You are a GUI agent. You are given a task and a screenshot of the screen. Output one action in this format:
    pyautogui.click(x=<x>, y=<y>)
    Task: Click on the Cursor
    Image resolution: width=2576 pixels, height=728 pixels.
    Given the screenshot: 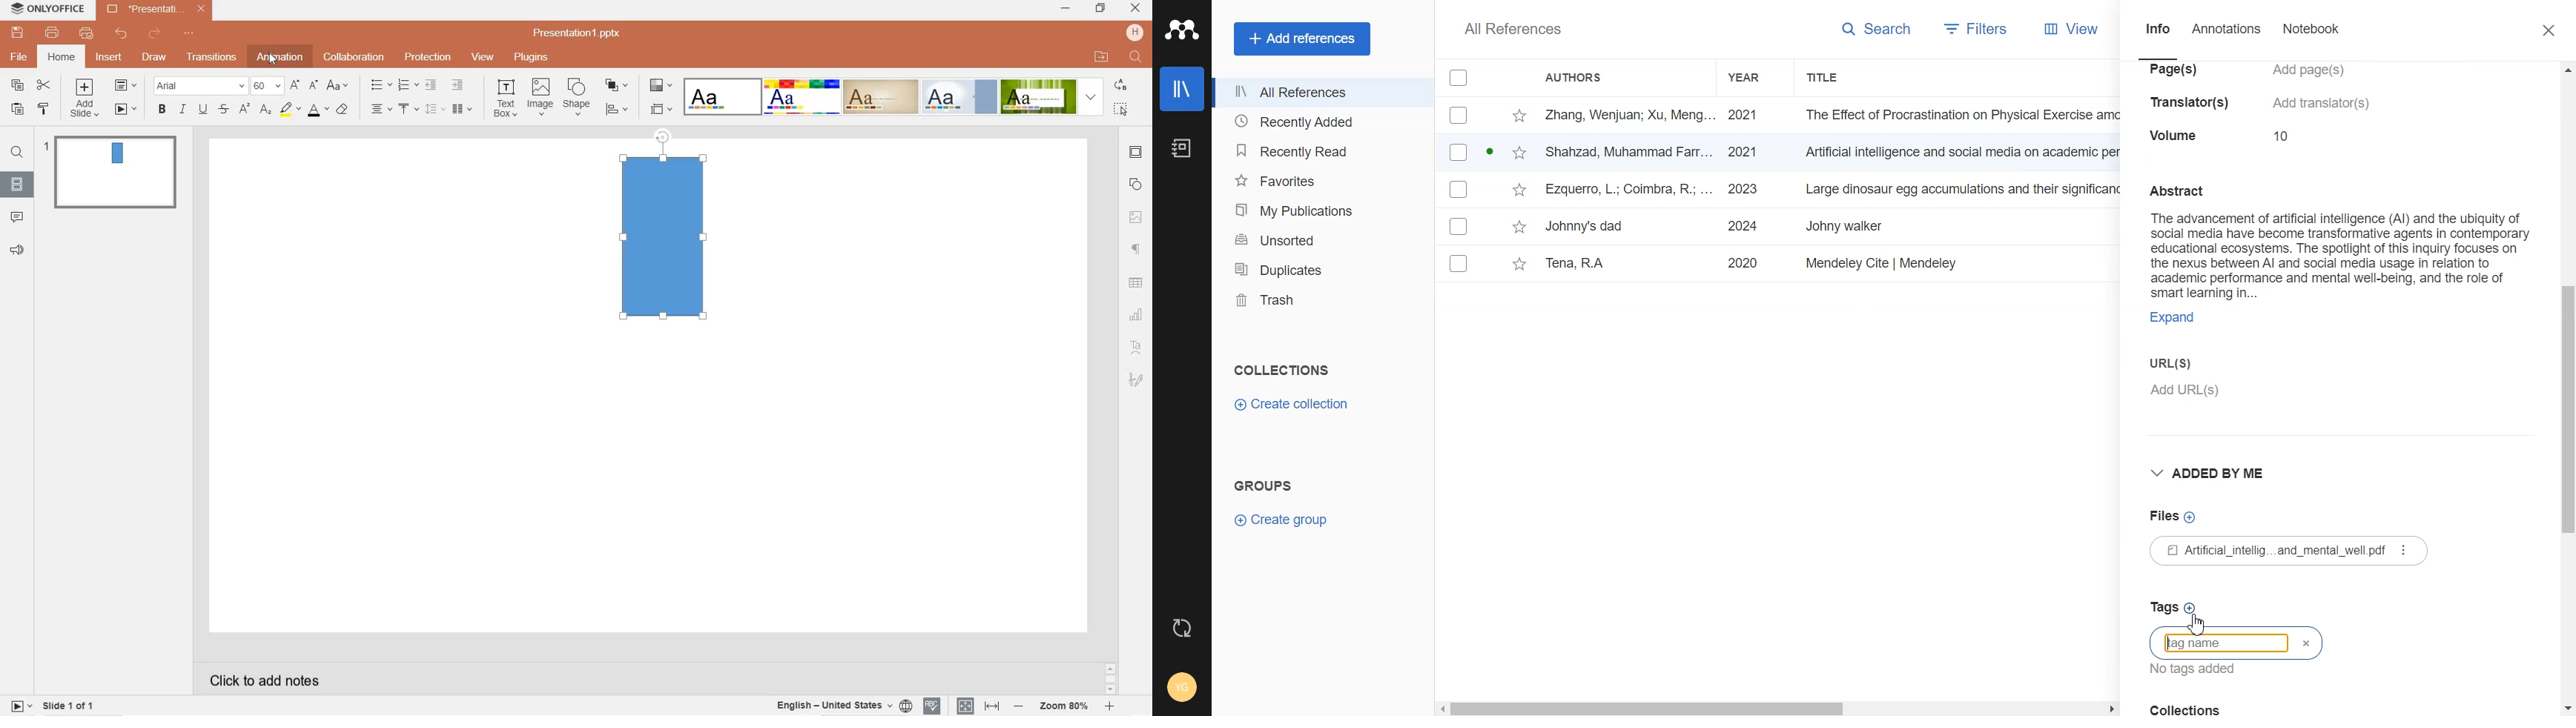 What is the action you would take?
    pyautogui.click(x=272, y=60)
    